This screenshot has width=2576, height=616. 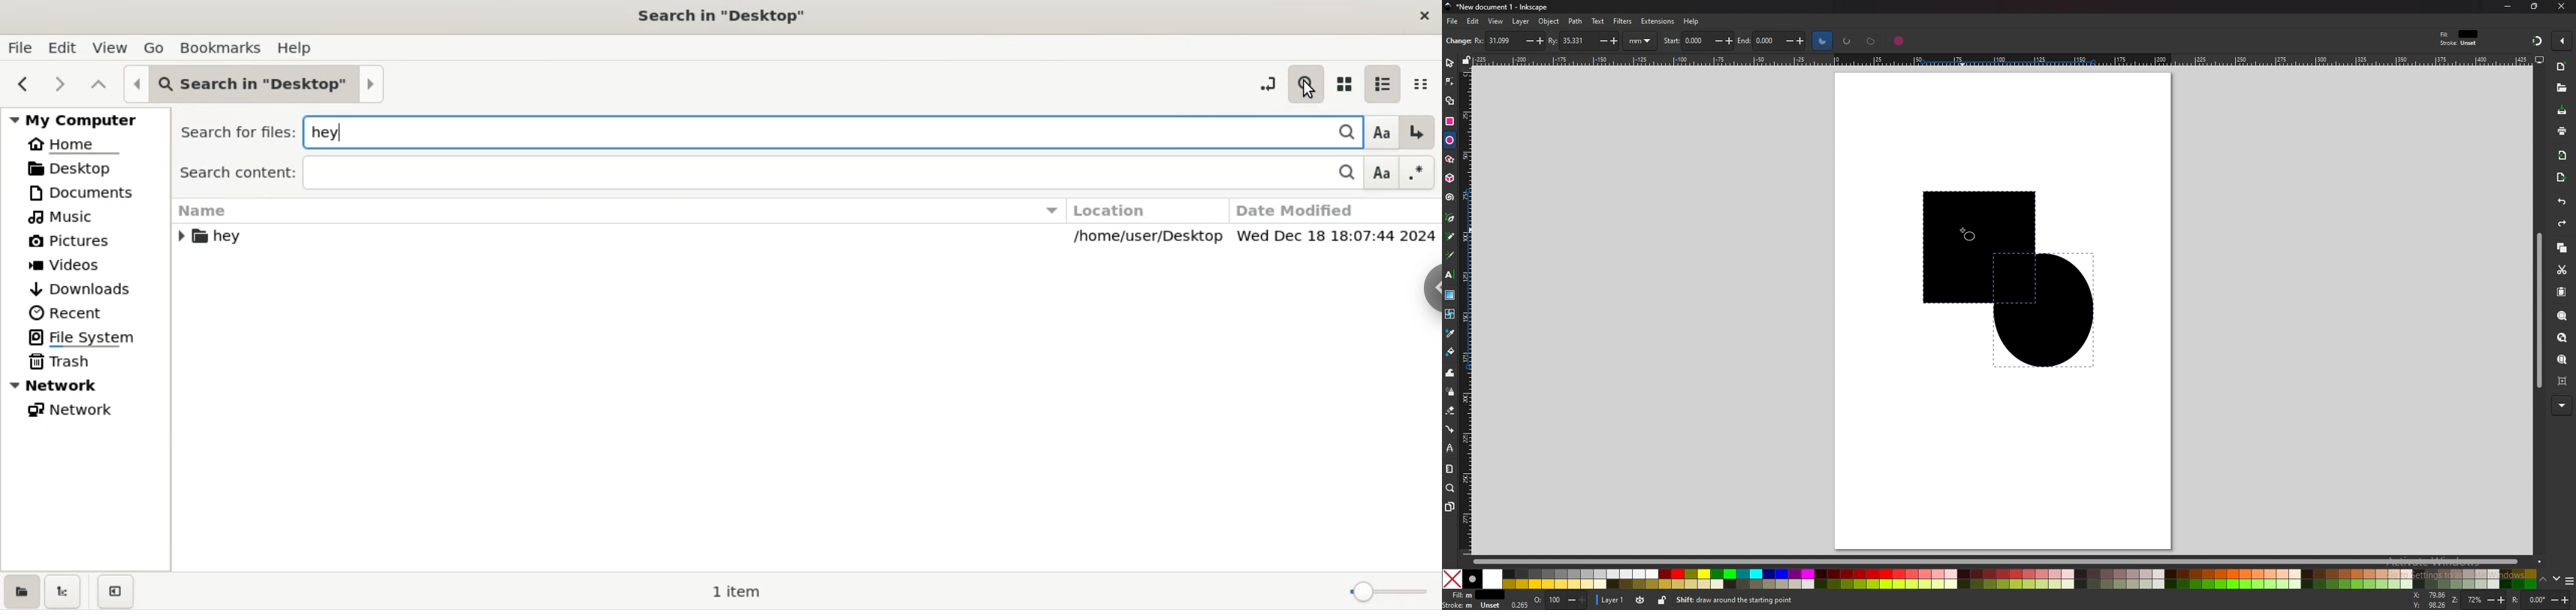 I want to click on path, so click(x=1576, y=21).